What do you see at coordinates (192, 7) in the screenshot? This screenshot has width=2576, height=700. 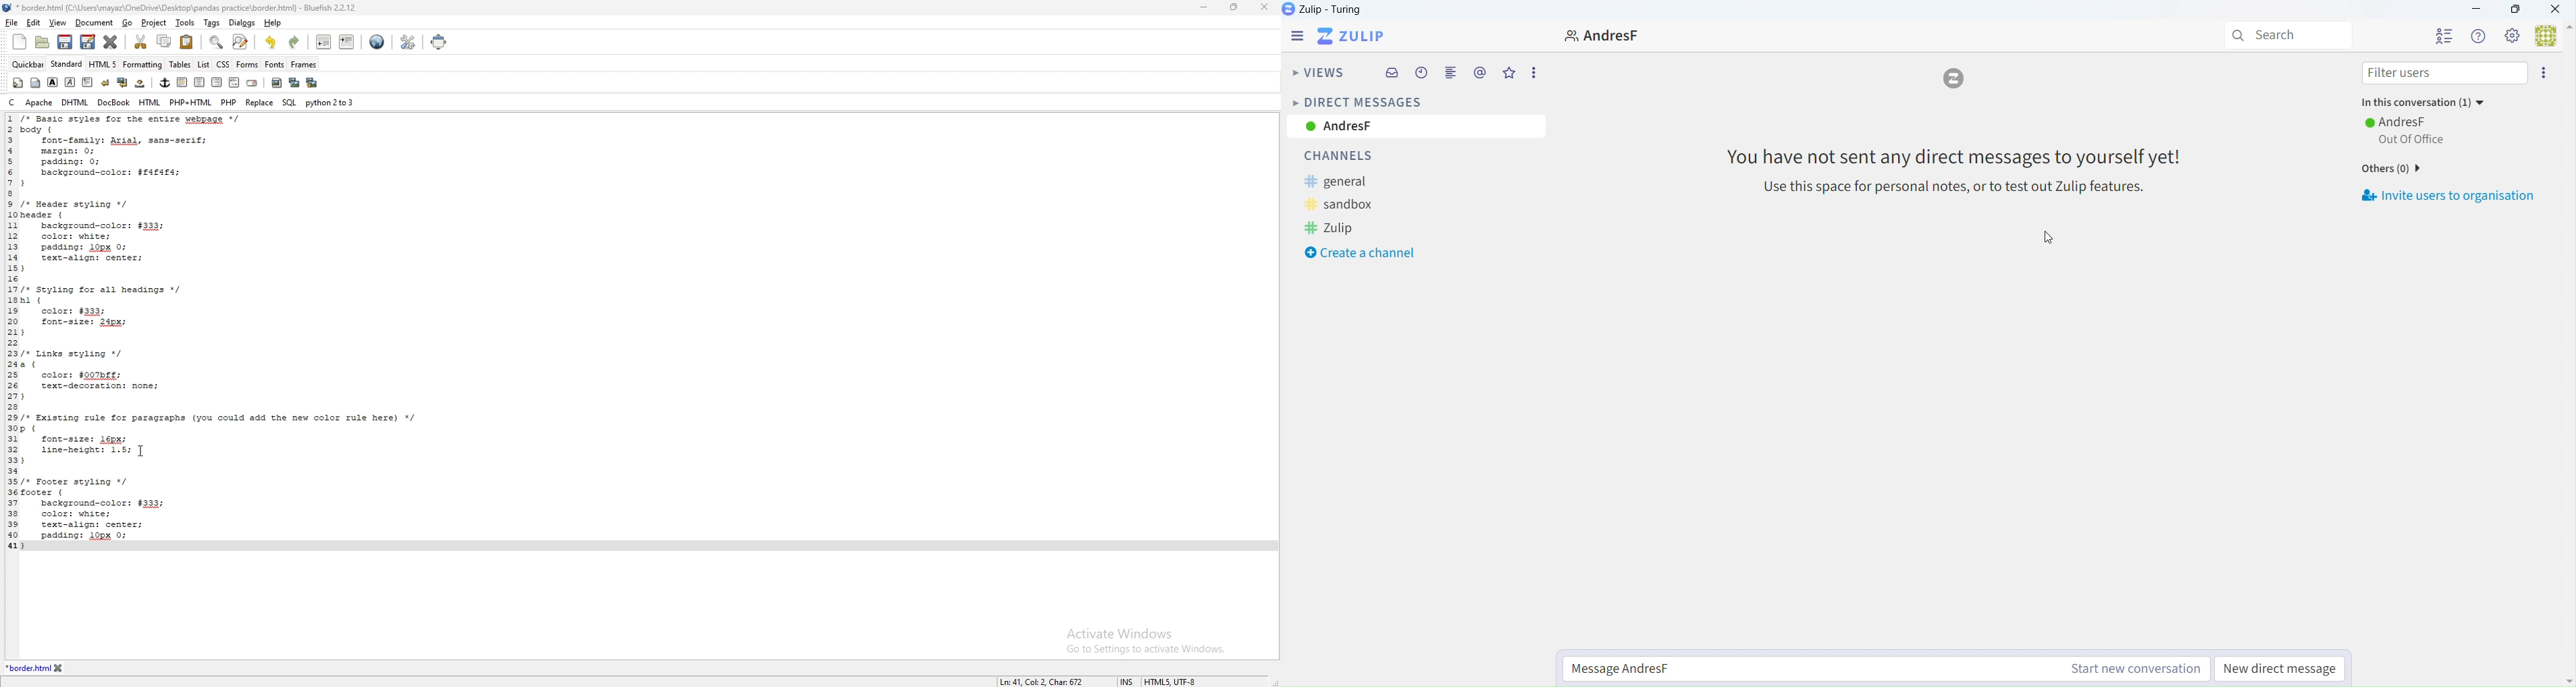 I see `*border.html (C:\Users\mayaz\OneDrive\Desktop\pandas practice\border.html) - Bluefish 2.2.12` at bounding box center [192, 7].